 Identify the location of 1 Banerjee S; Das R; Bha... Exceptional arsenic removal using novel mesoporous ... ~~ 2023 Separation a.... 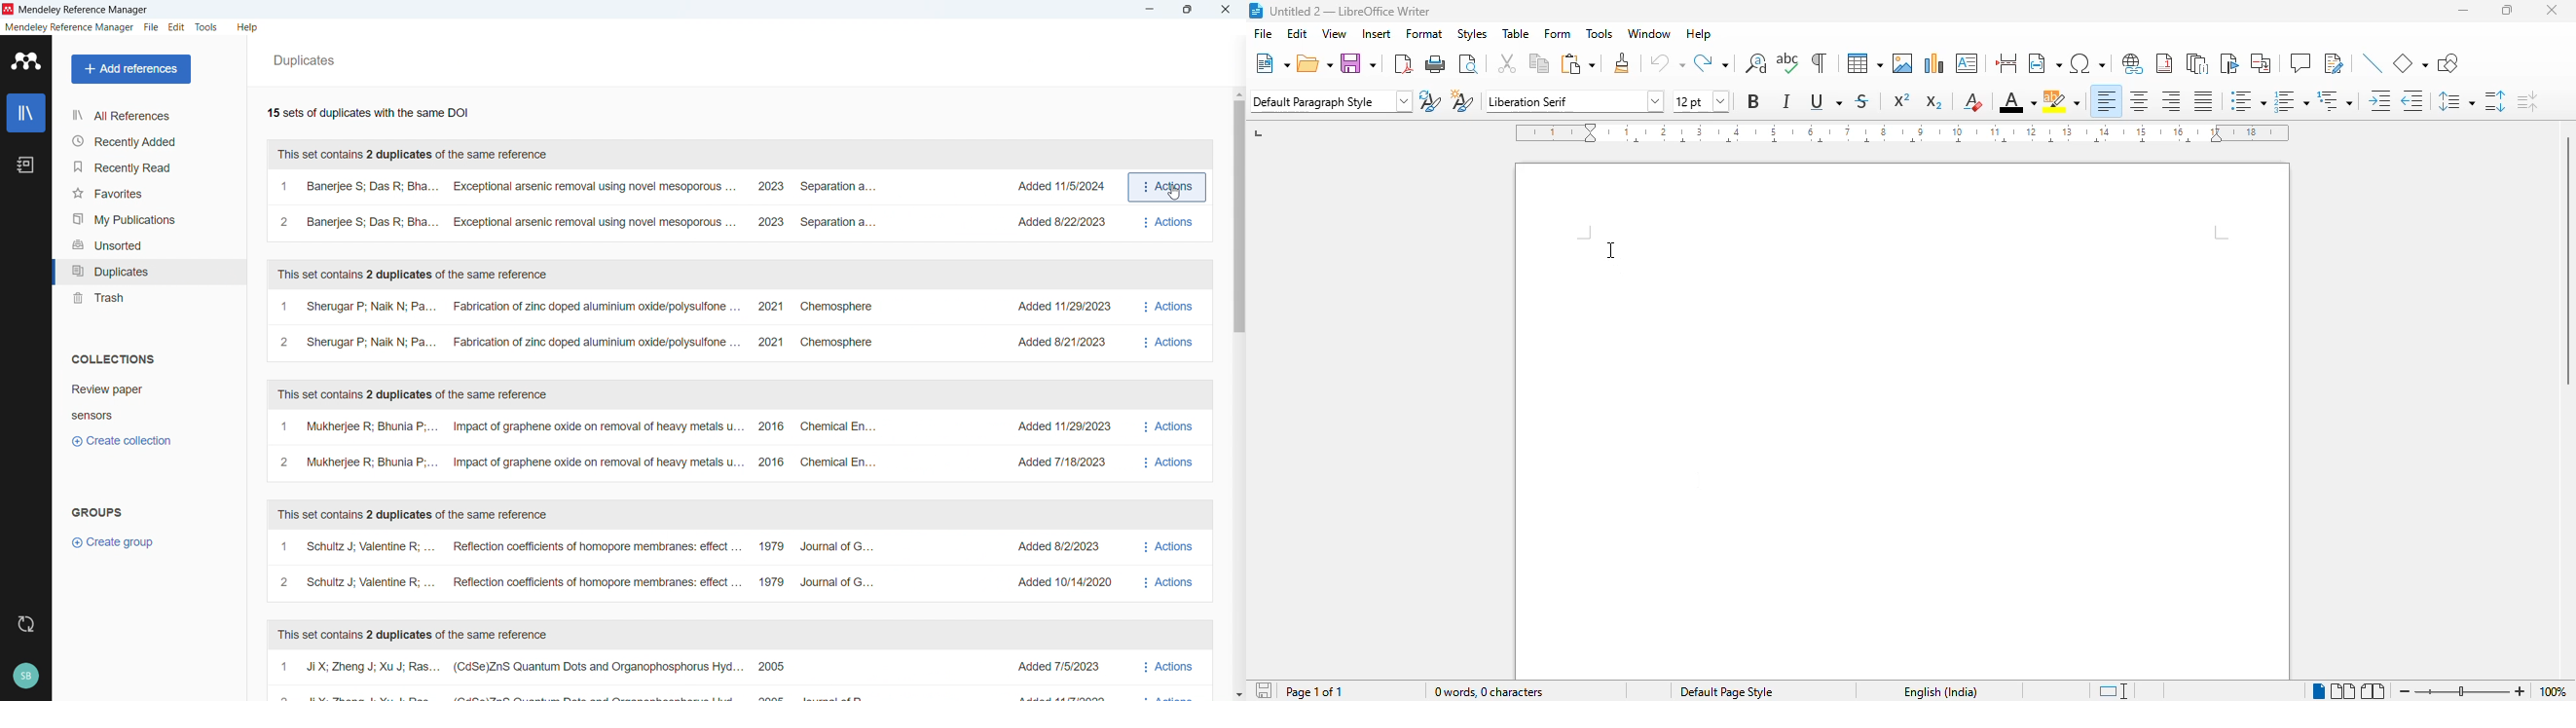
(585, 187).